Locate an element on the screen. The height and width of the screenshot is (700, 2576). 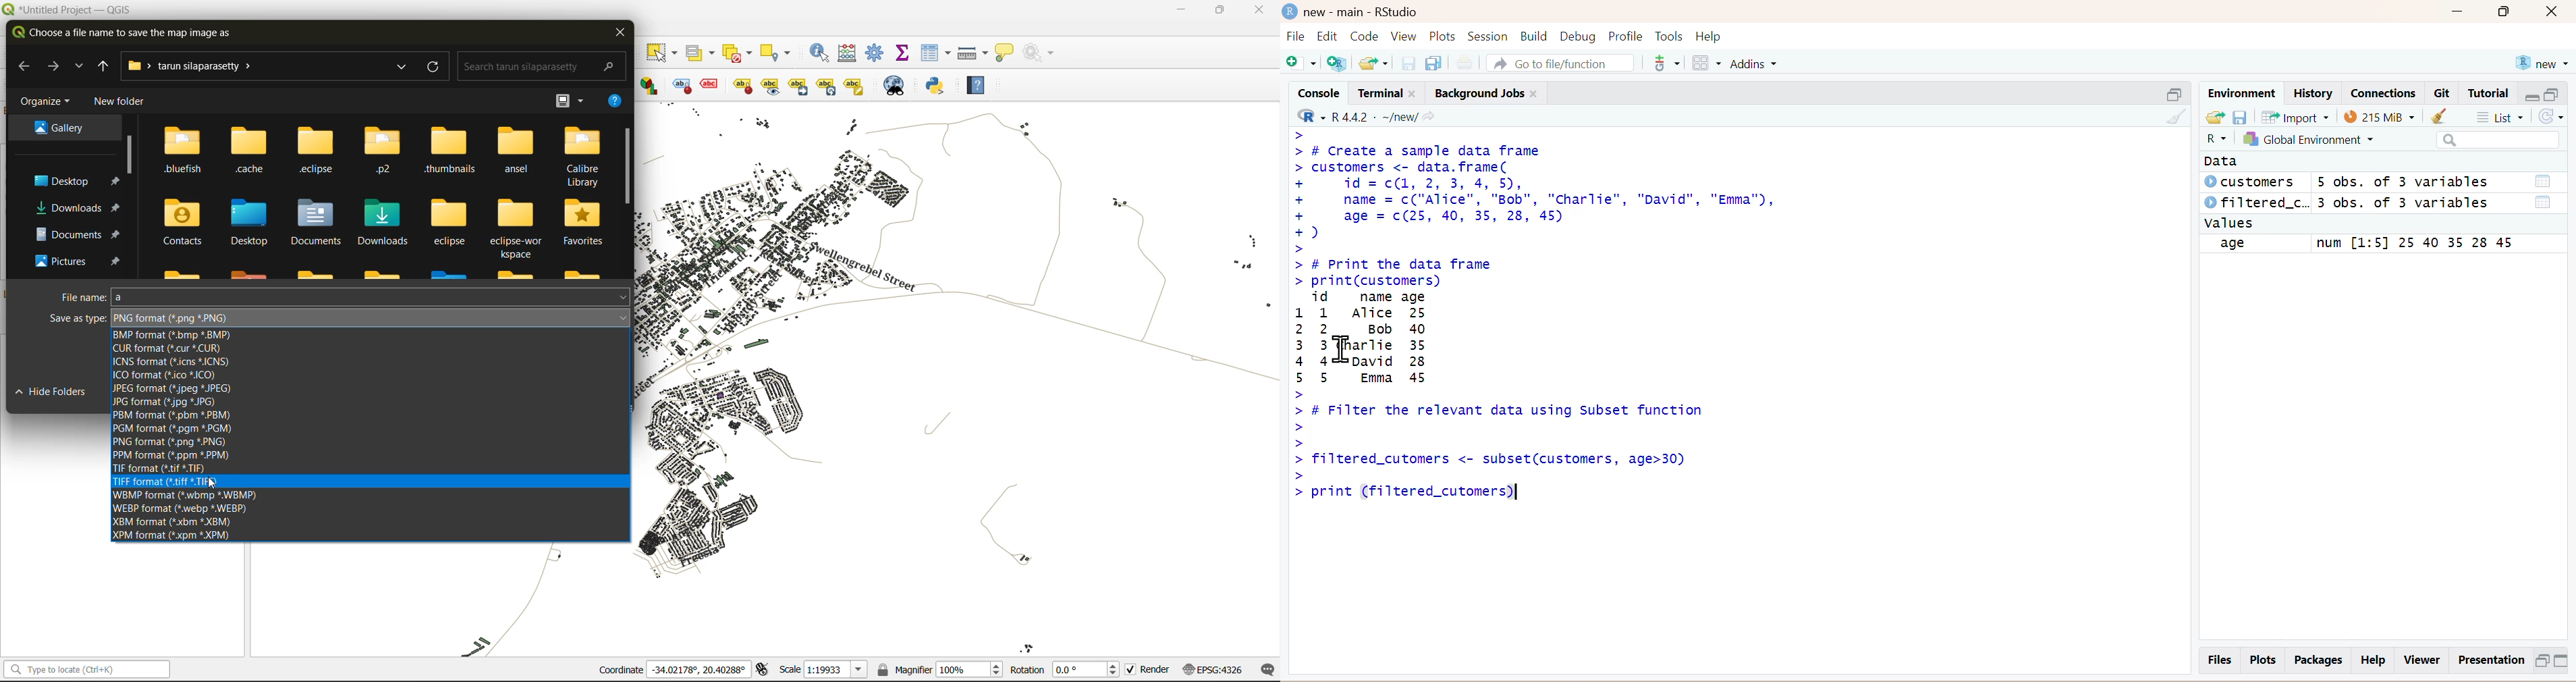
Version Control is located at coordinates (1666, 61).